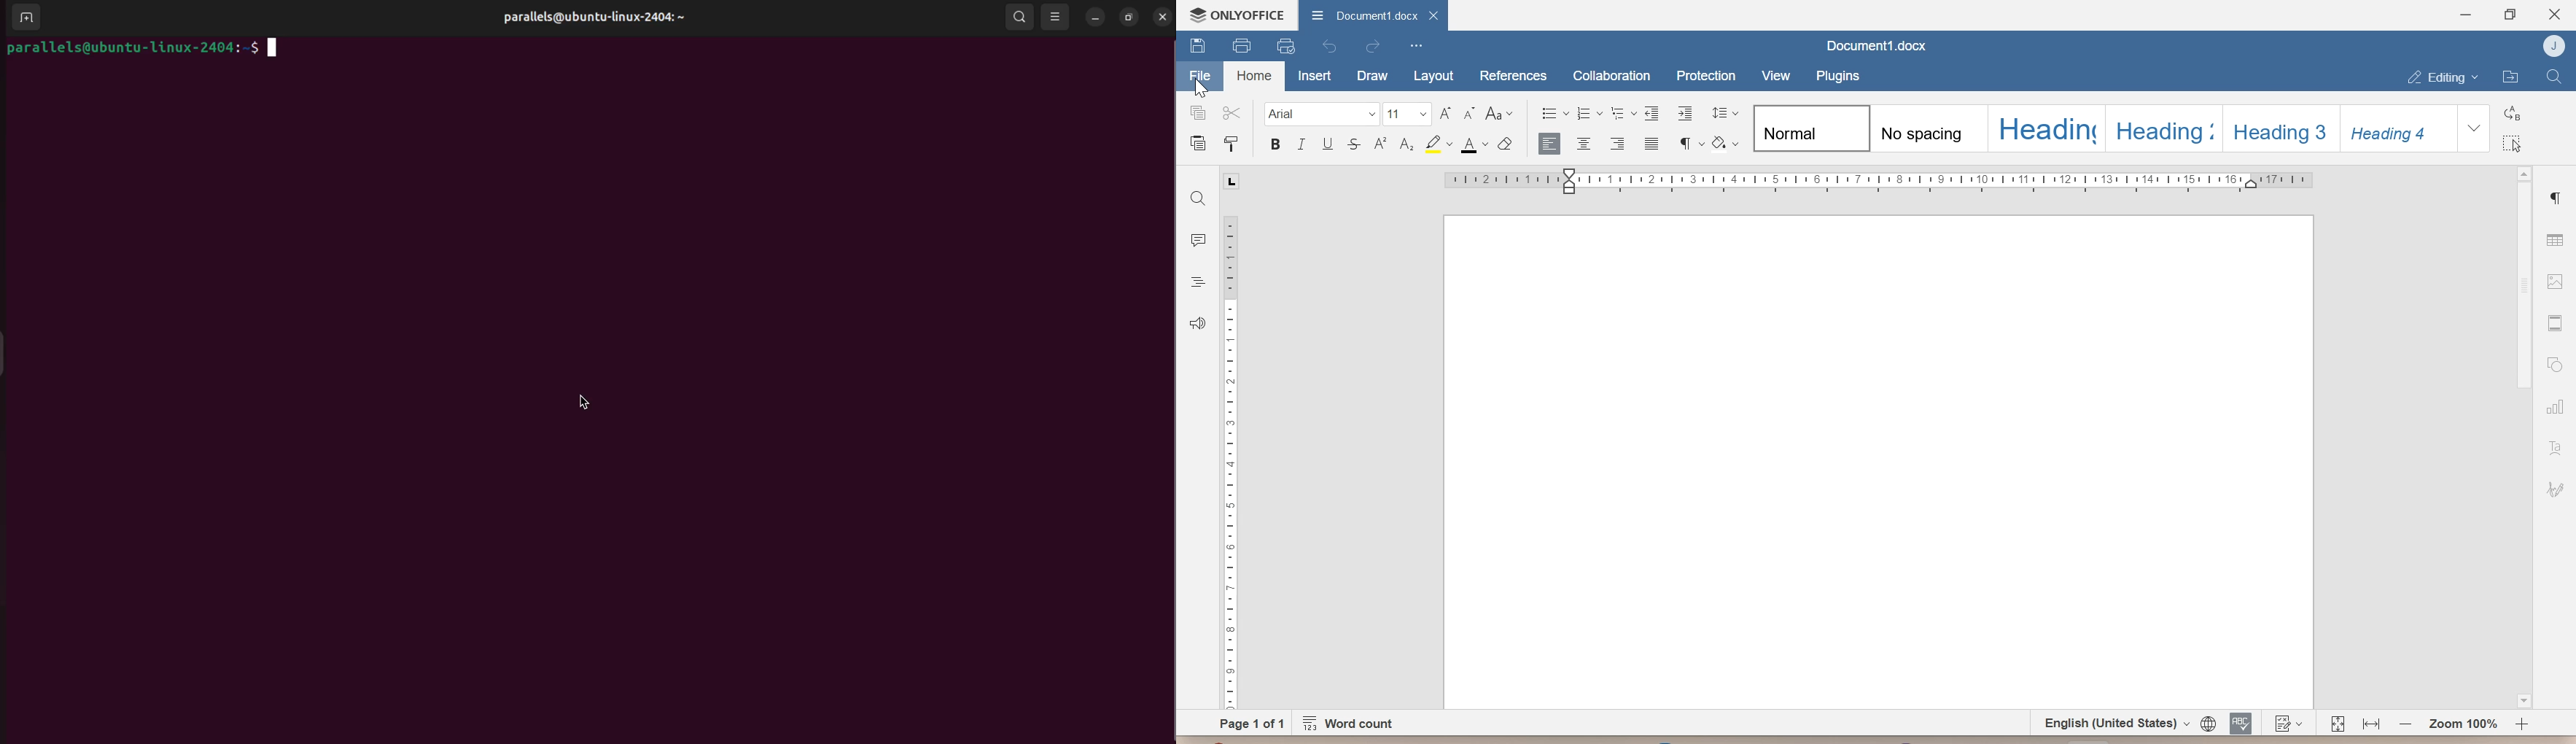  I want to click on Page 1 of 1, so click(1253, 722).